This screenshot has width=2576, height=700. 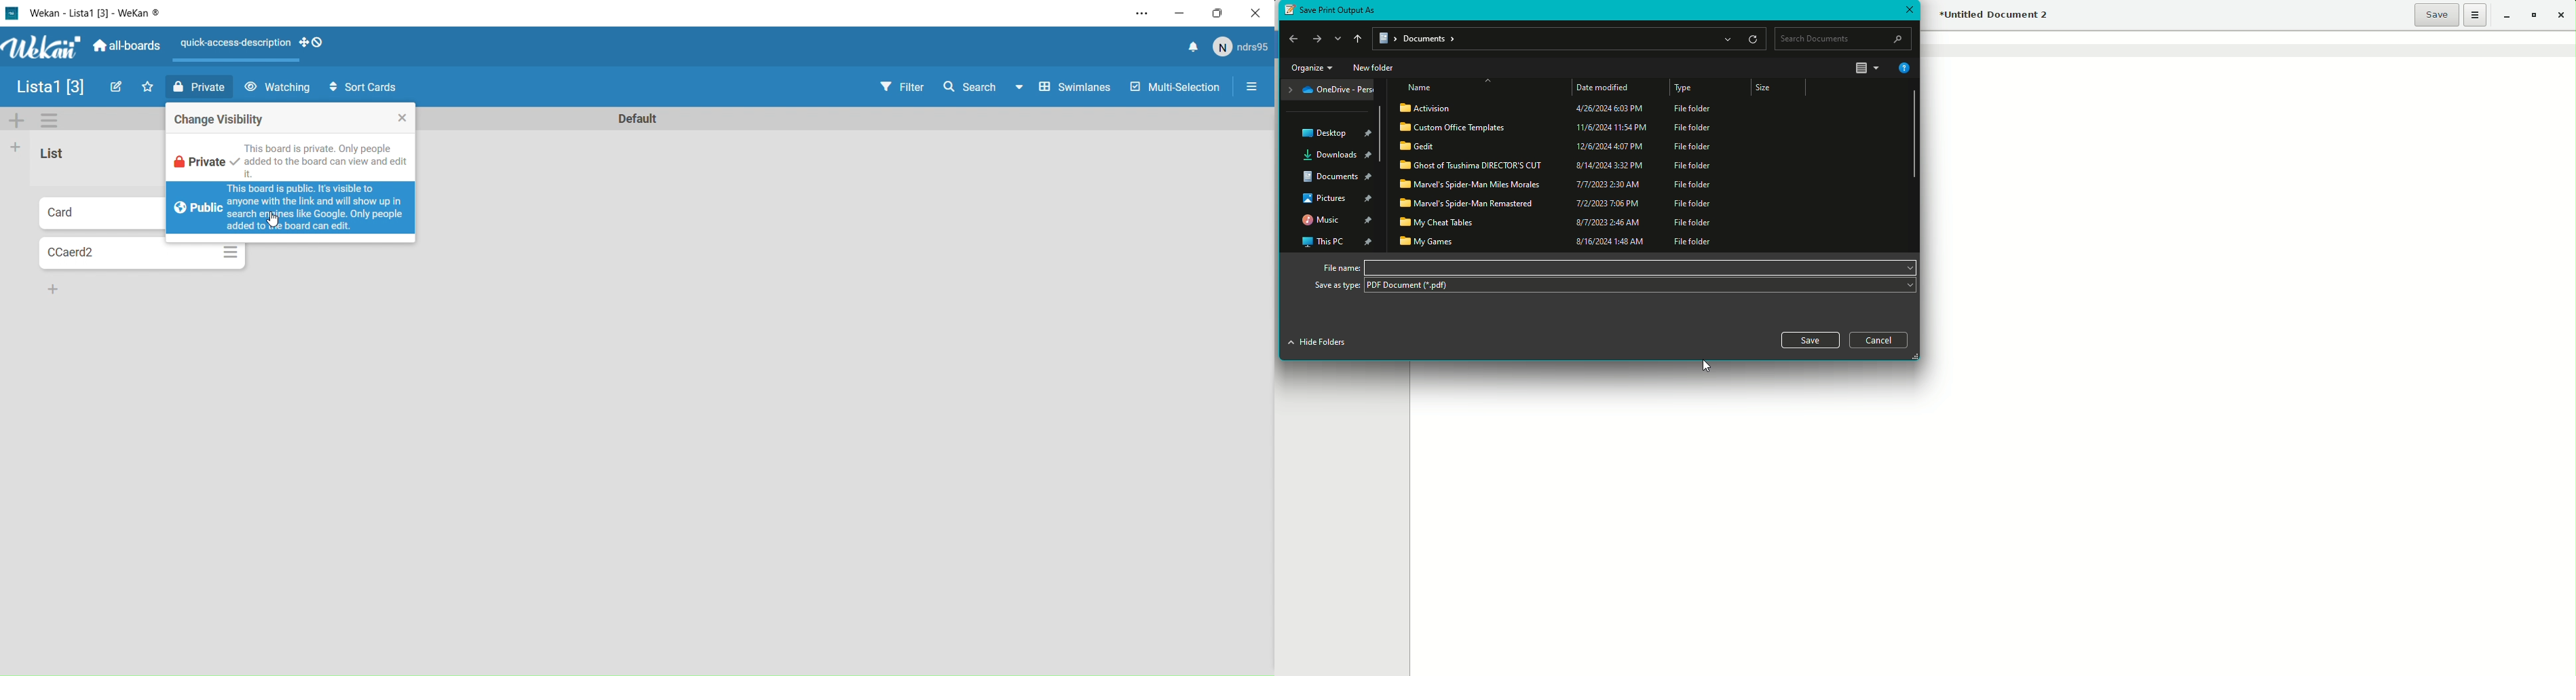 I want to click on Search, so click(x=982, y=90).